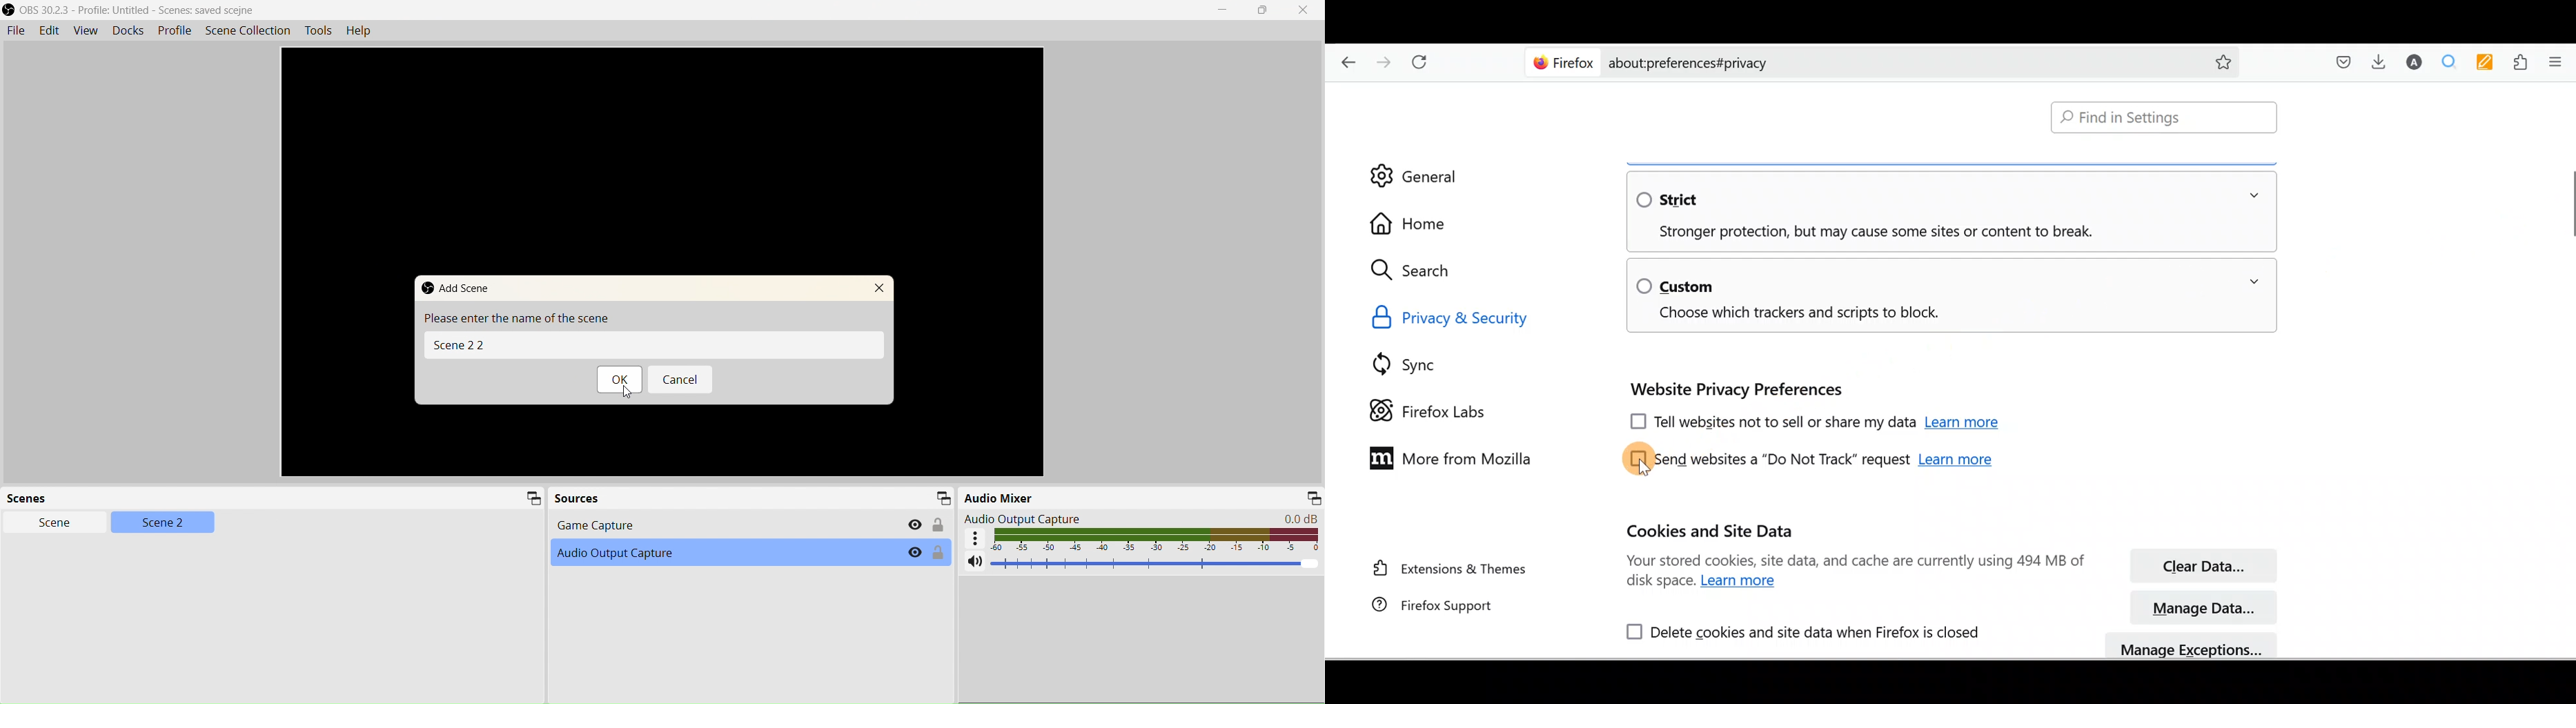 The image size is (2576, 728). I want to click on File, so click(15, 30).